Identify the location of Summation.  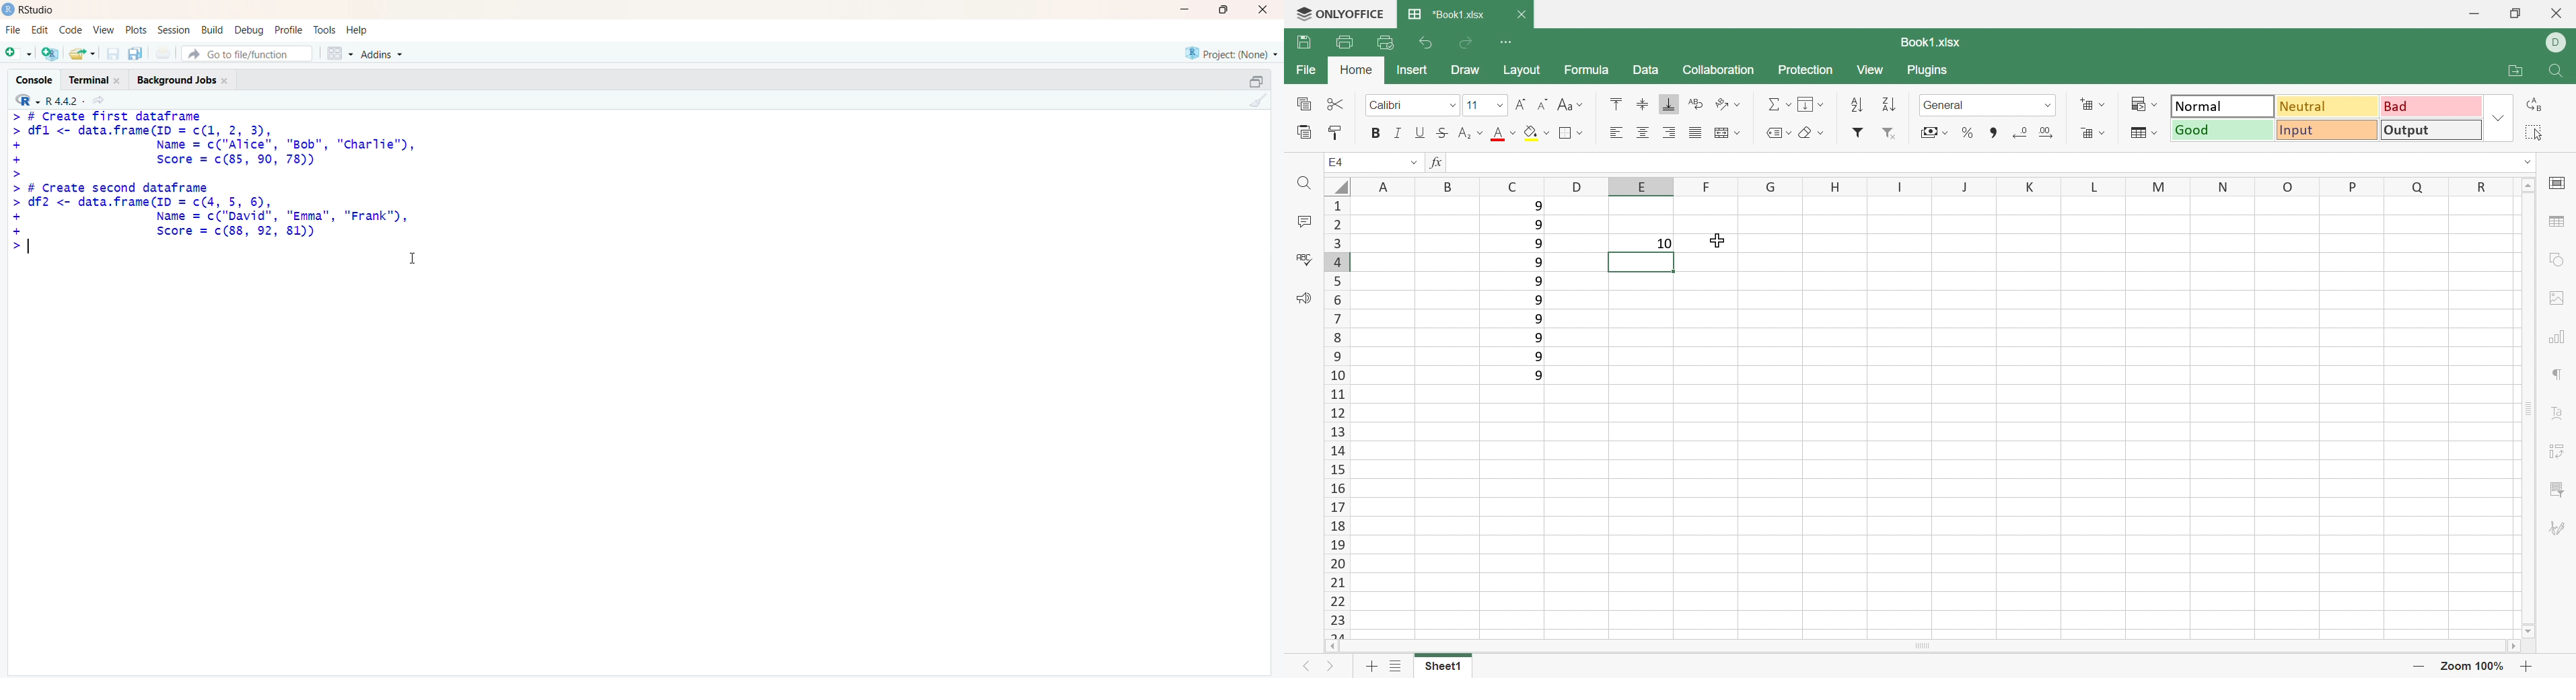
(1779, 105).